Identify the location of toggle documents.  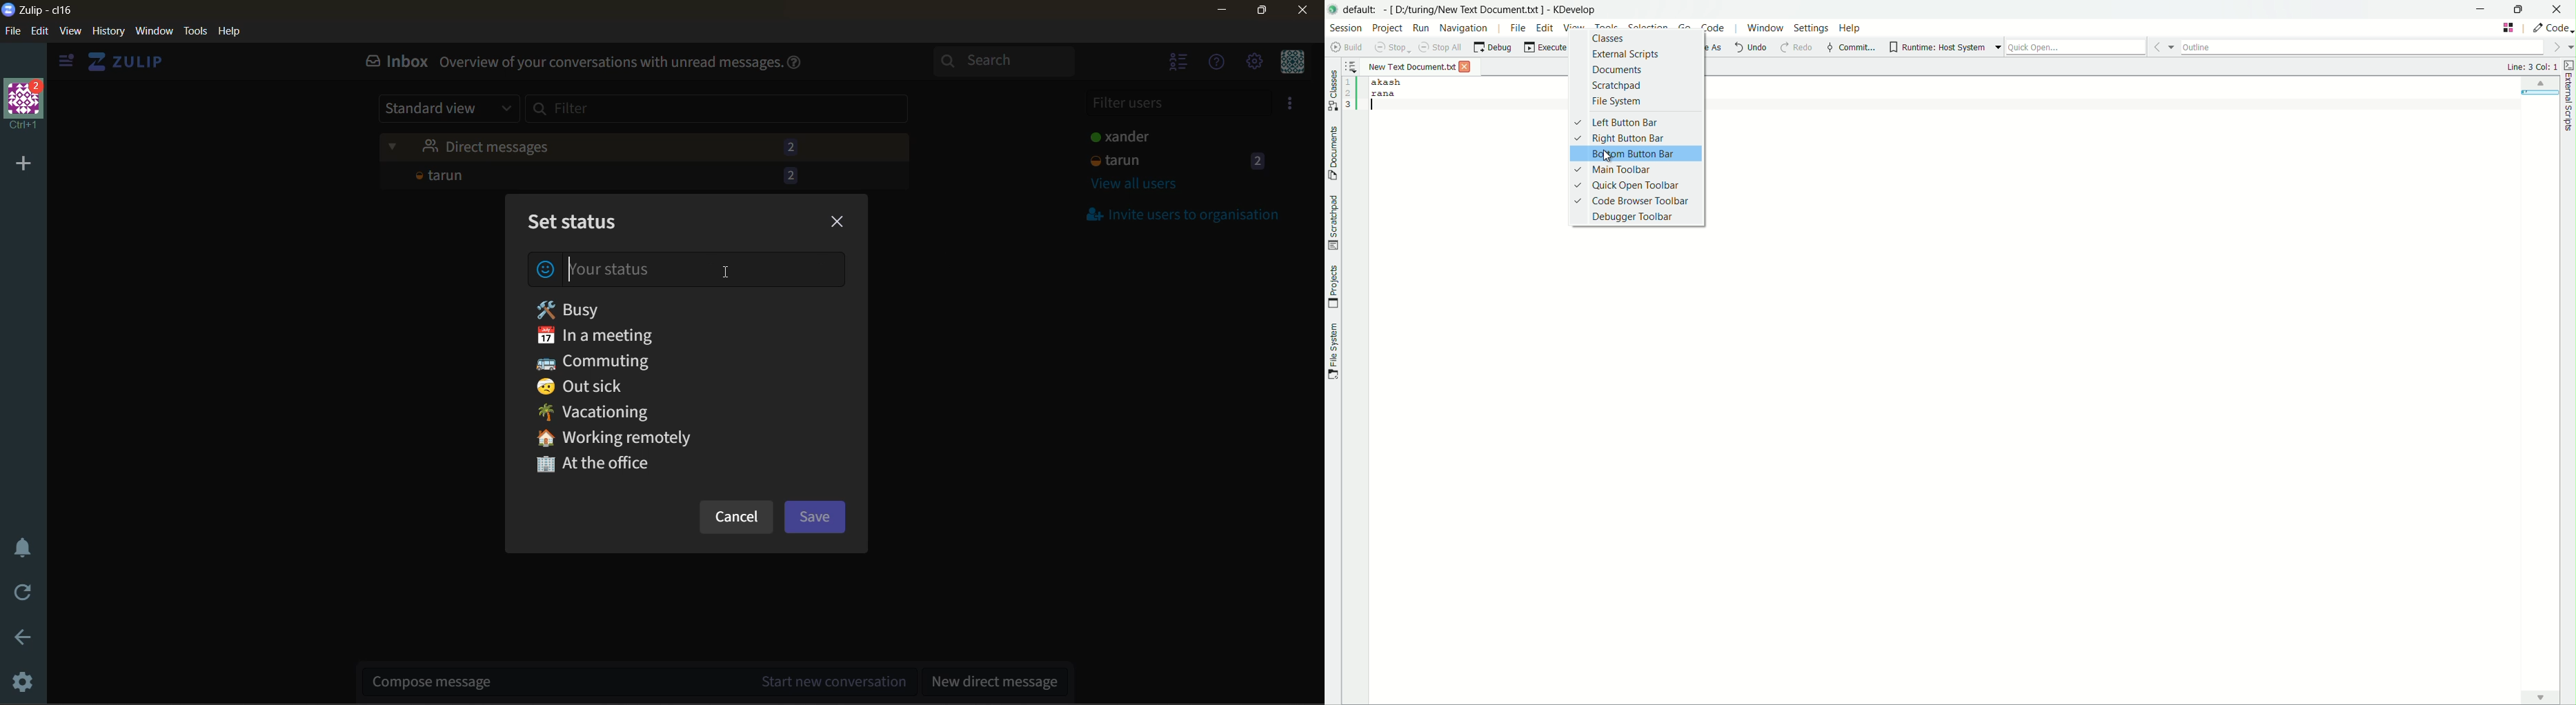
(1332, 151).